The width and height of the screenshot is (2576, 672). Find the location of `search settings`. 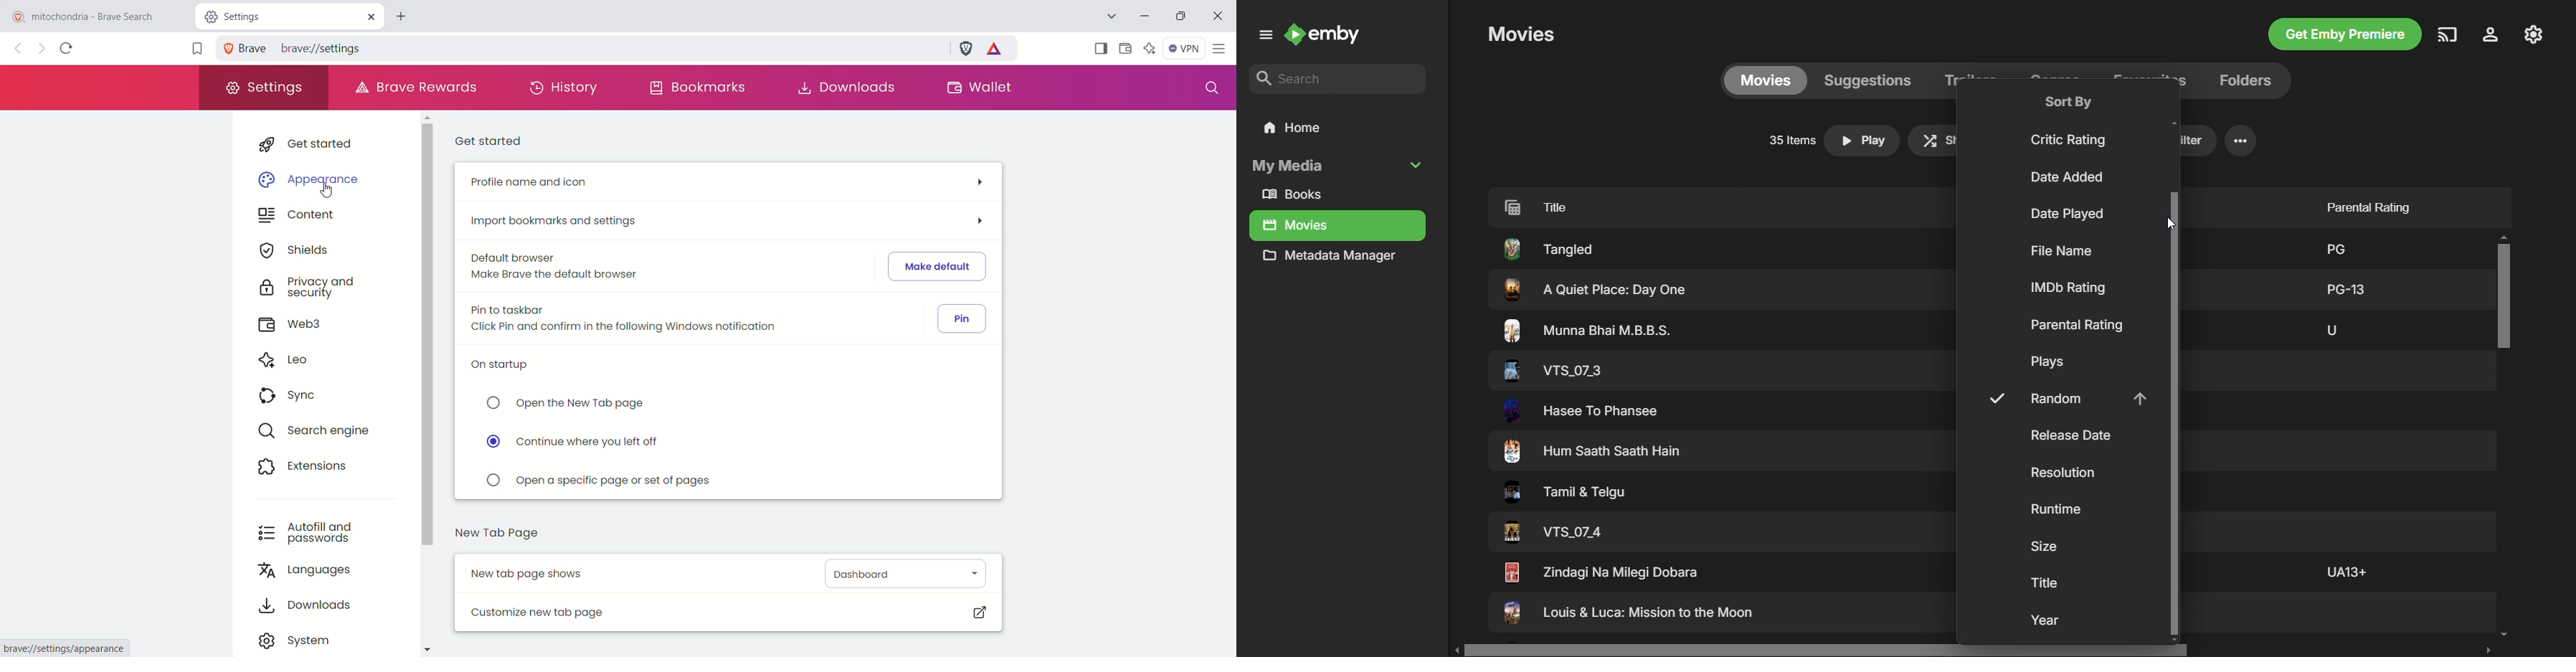

search settings is located at coordinates (1209, 88).